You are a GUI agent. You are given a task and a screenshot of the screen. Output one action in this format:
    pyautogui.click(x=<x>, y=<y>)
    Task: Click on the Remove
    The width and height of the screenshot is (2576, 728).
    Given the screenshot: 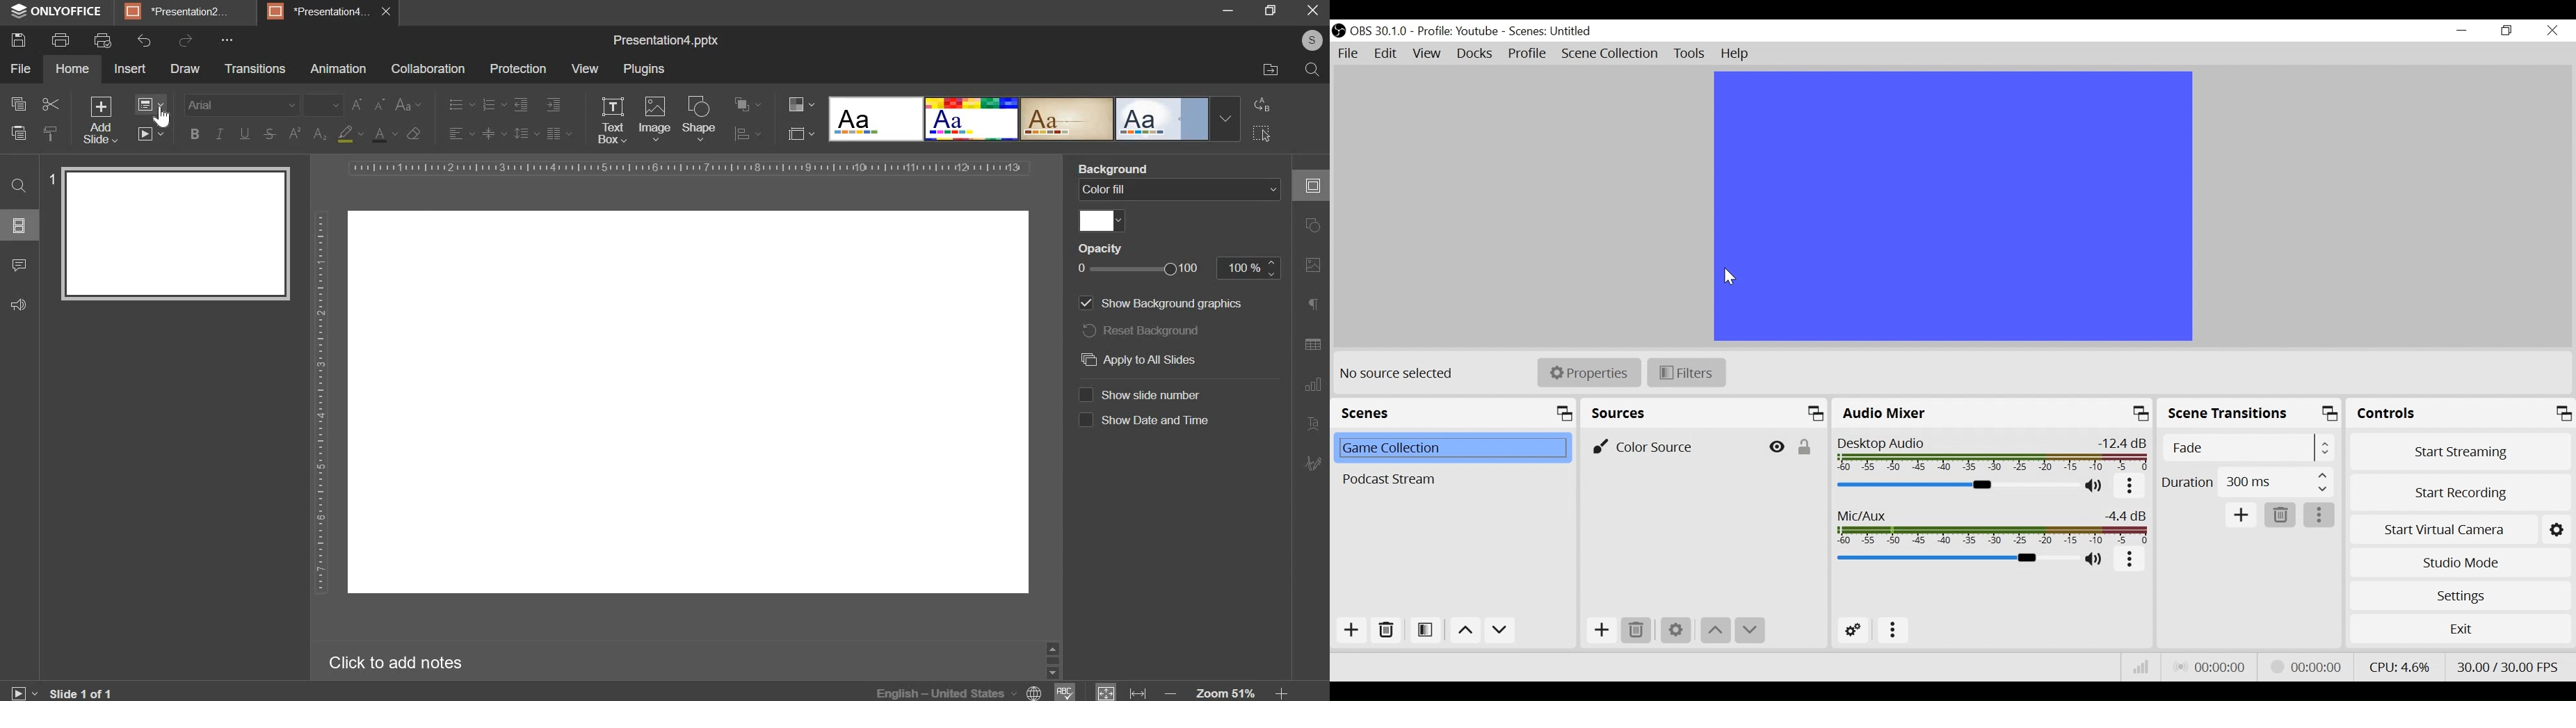 What is the action you would take?
    pyautogui.click(x=1638, y=631)
    